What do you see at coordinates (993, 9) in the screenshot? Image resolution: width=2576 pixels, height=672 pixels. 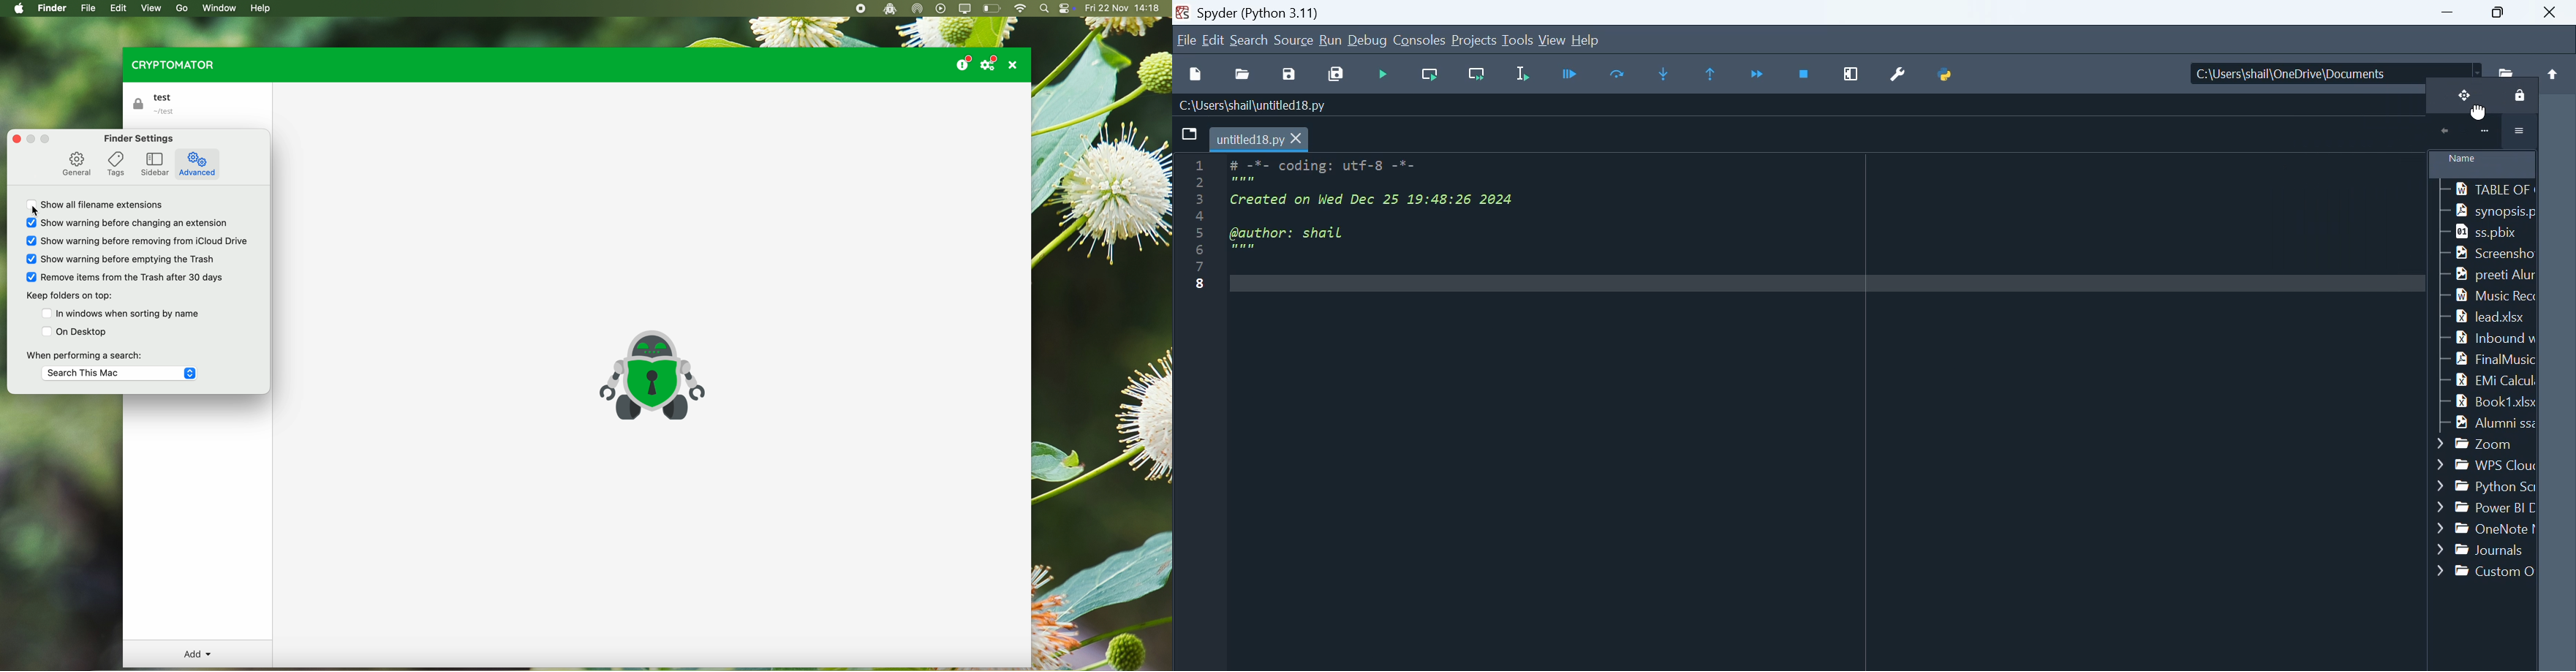 I see `battery` at bounding box center [993, 9].